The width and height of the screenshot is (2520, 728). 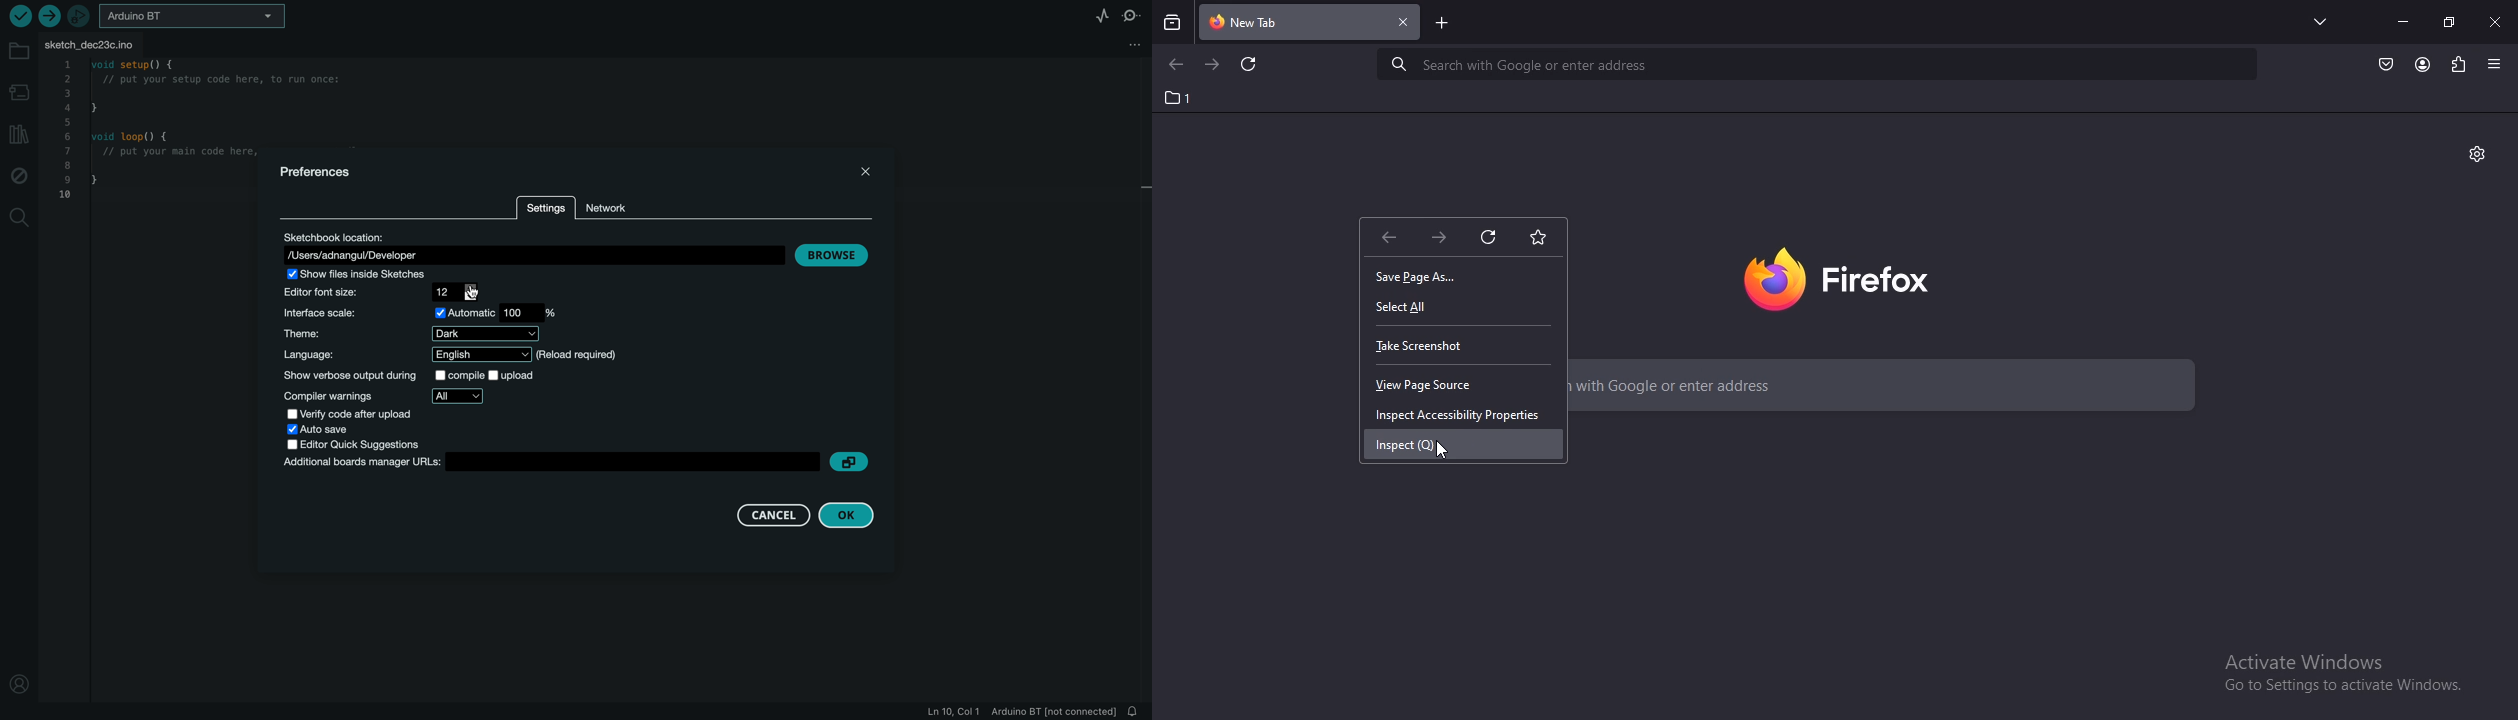 What do you see at coordinates (1489, 236) in the screenshot?
I see `reload this page` at bounding box center [1489, 236].